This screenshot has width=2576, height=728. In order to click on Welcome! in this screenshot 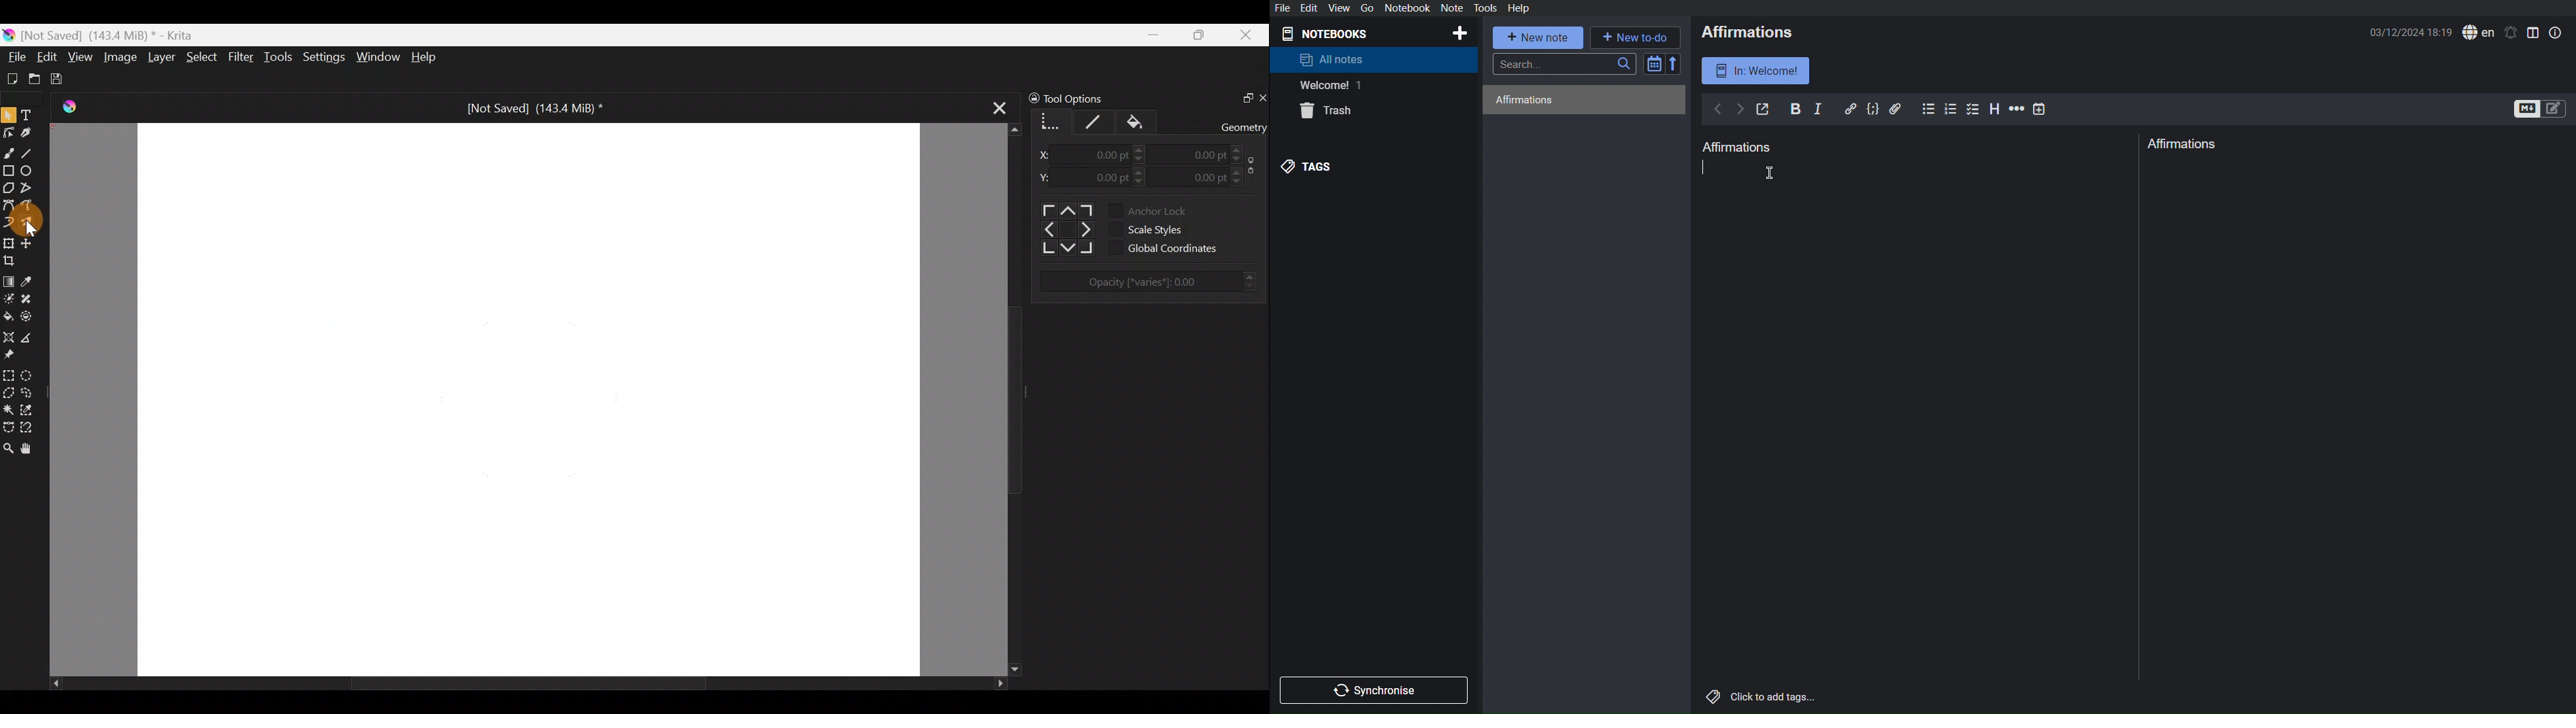, I will do `click(1327, 86)`.